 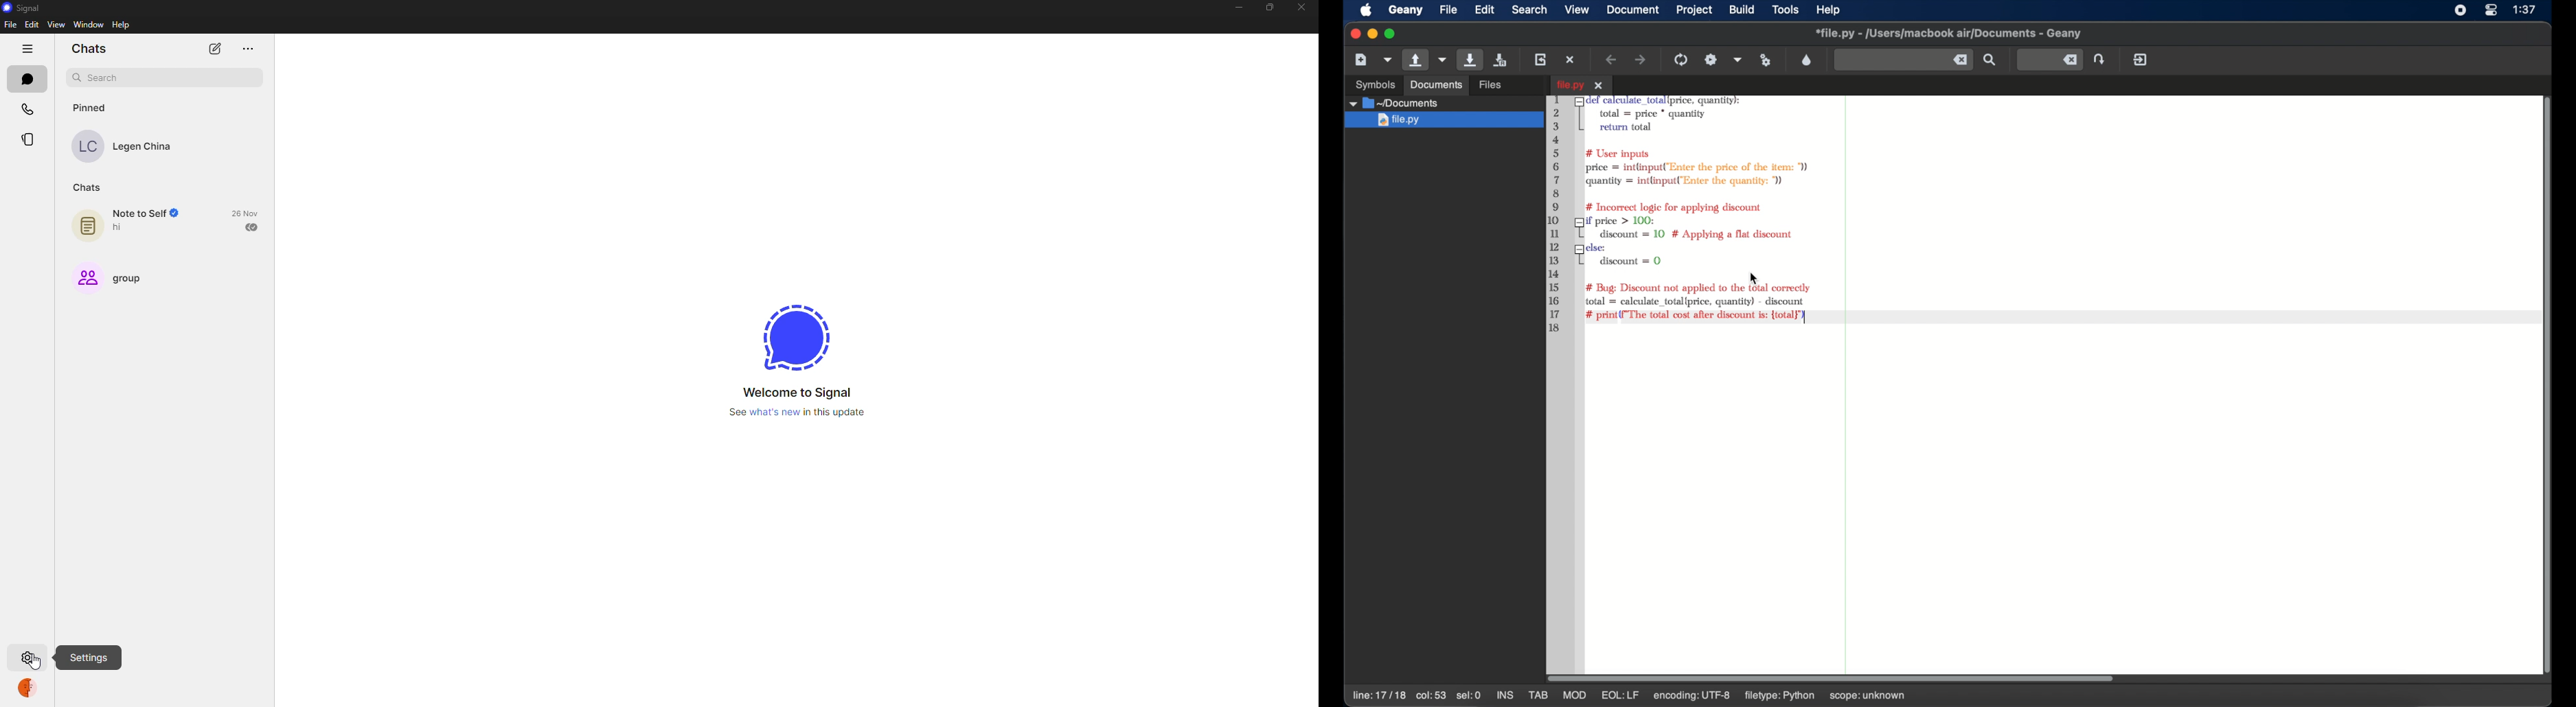 I want to click on documents, so click(x=1435, y=84).